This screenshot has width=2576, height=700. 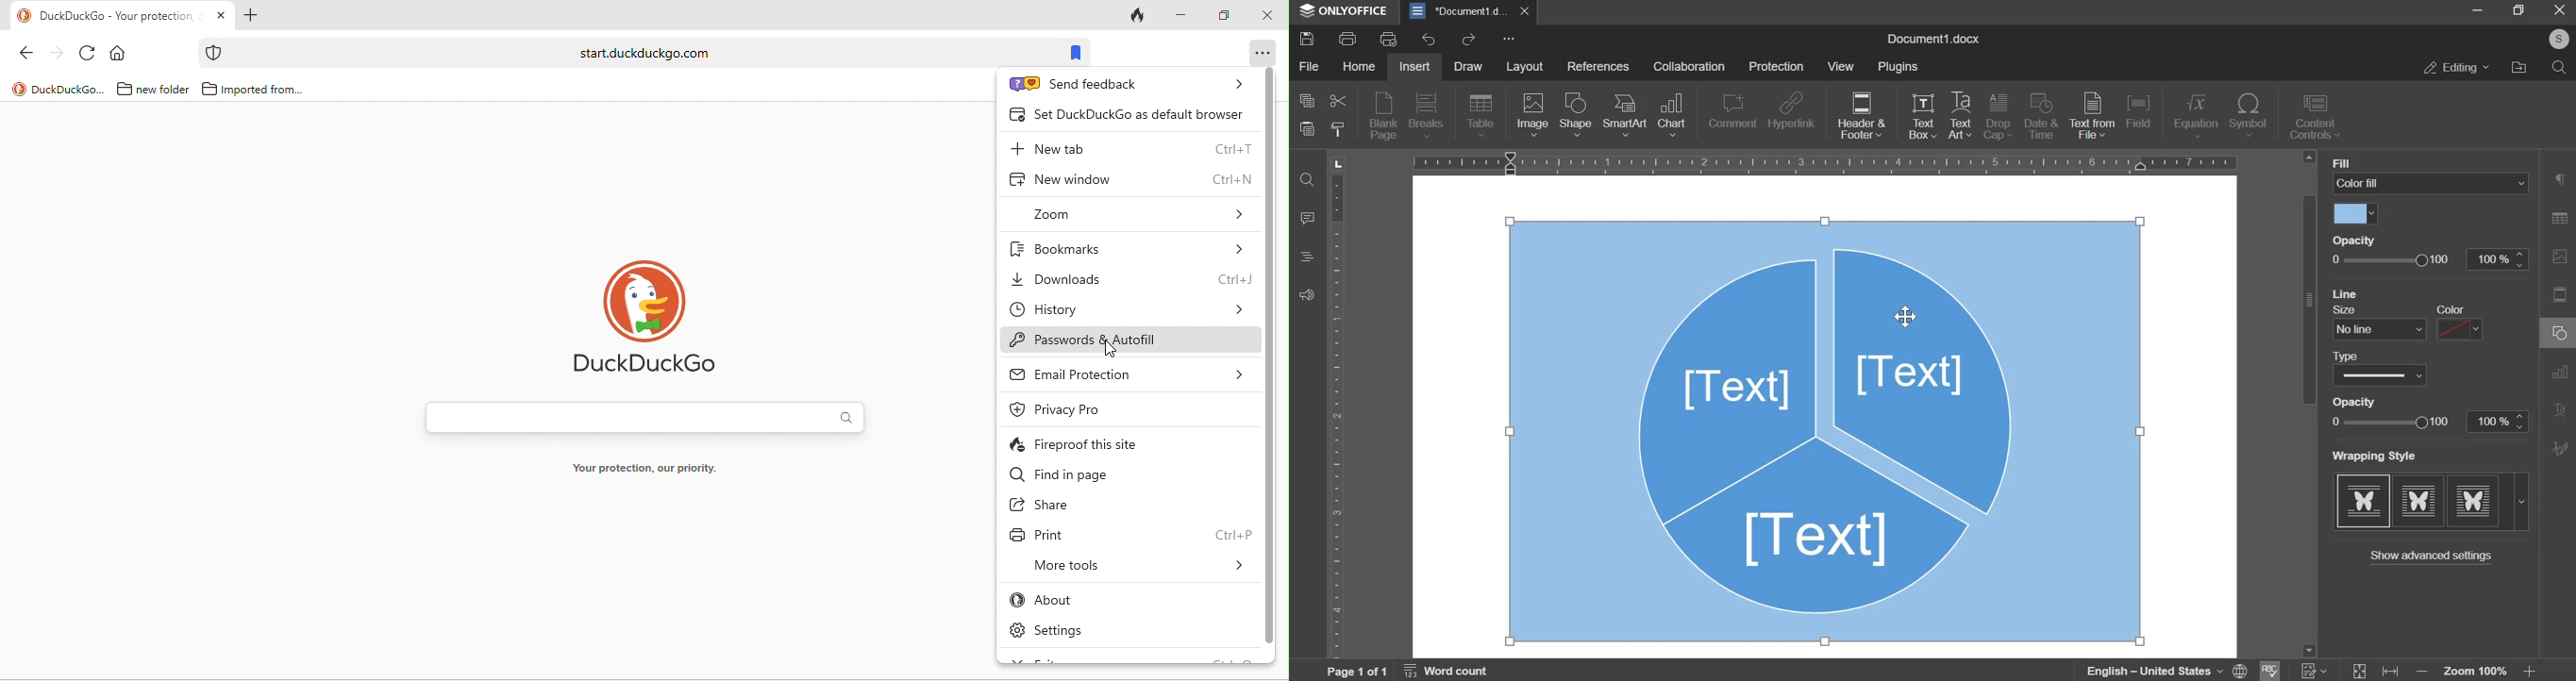 I want to click on fill select, so click(x=2433, y=184).